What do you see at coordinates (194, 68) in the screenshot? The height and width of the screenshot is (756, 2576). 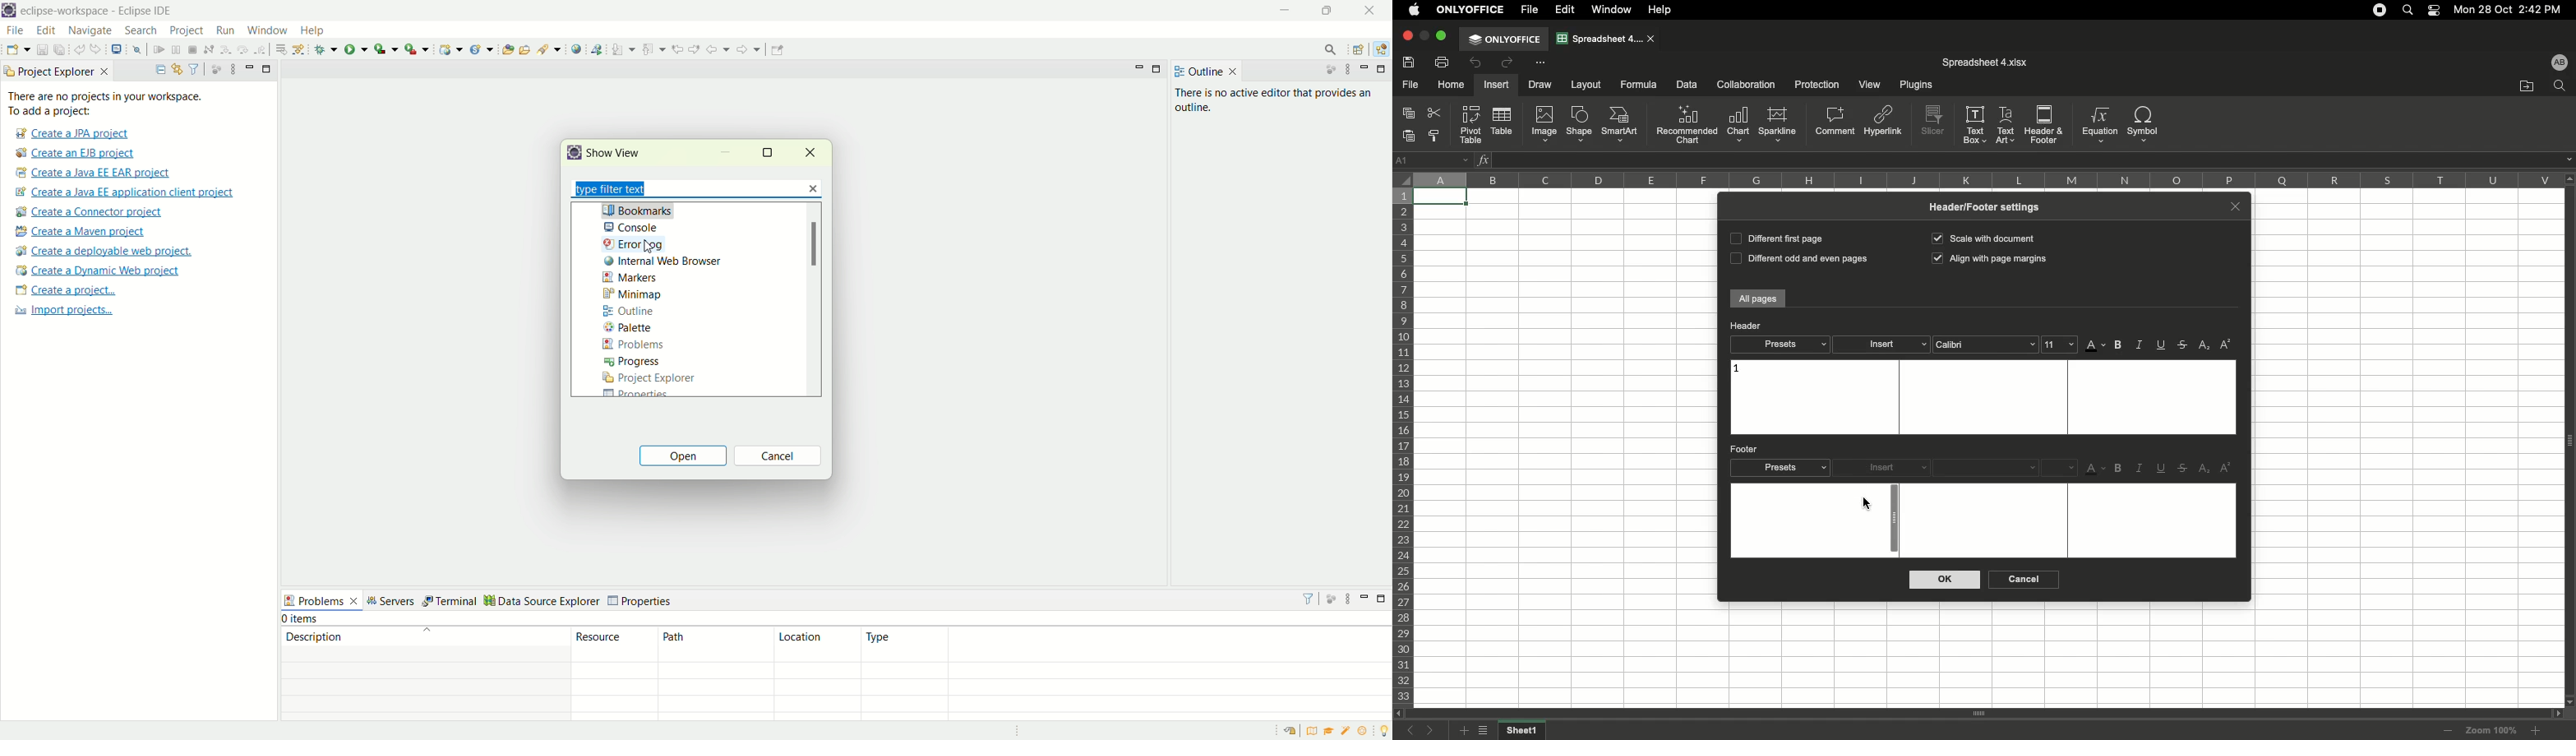 I see `filter` at bounding box center [194, 68].